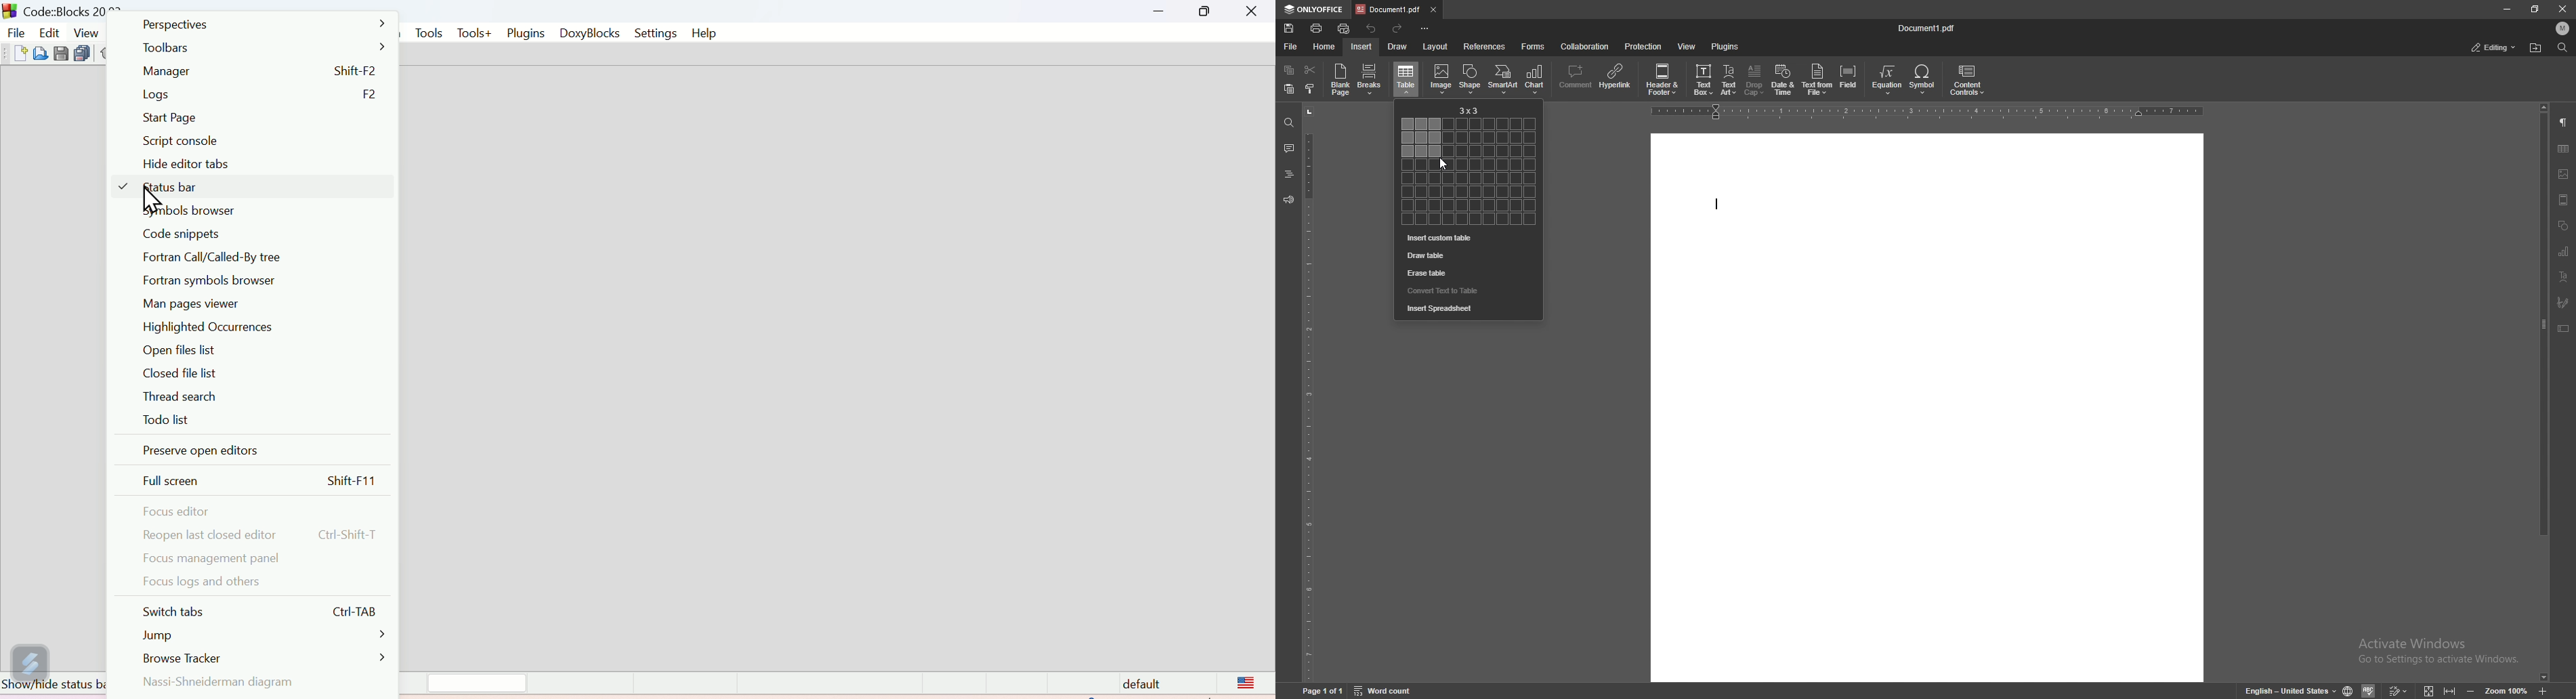  I want to click on Default, so click(1195, 684).